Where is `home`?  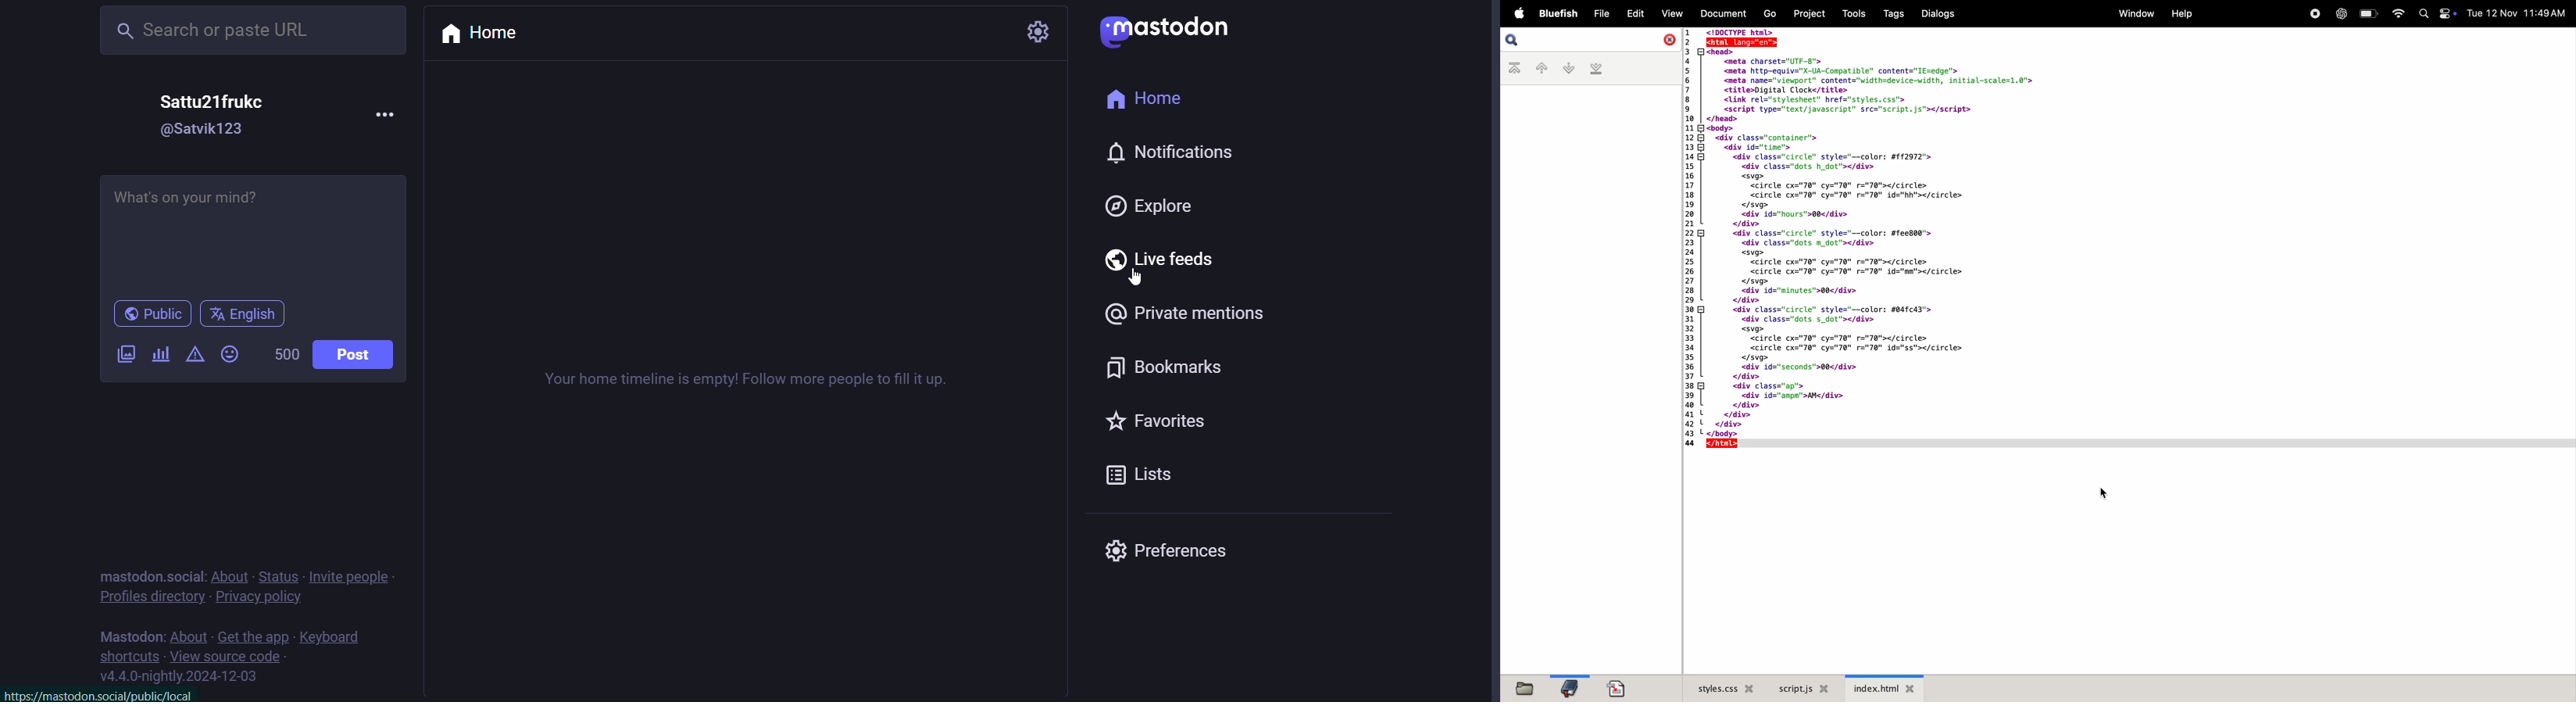 home is located at coordinates (1145, 99).